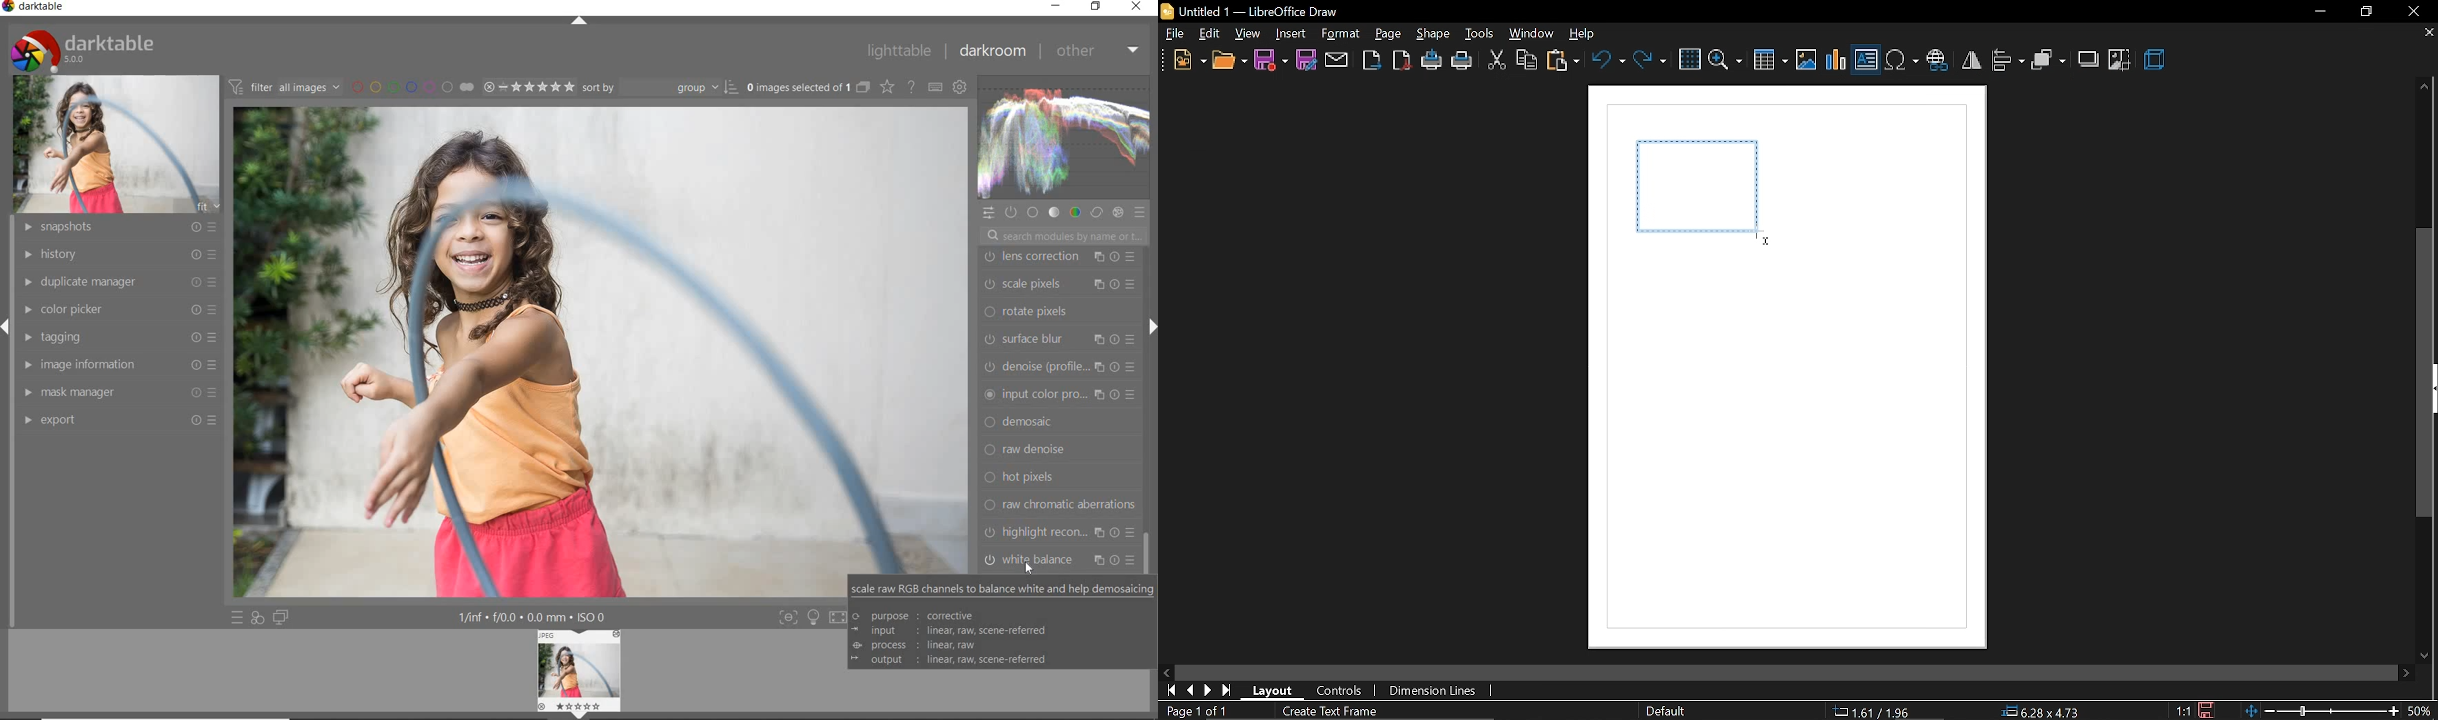  Describe the element at coordinates (1332, 712) in the screenshot. I see `create text frame` at that location.